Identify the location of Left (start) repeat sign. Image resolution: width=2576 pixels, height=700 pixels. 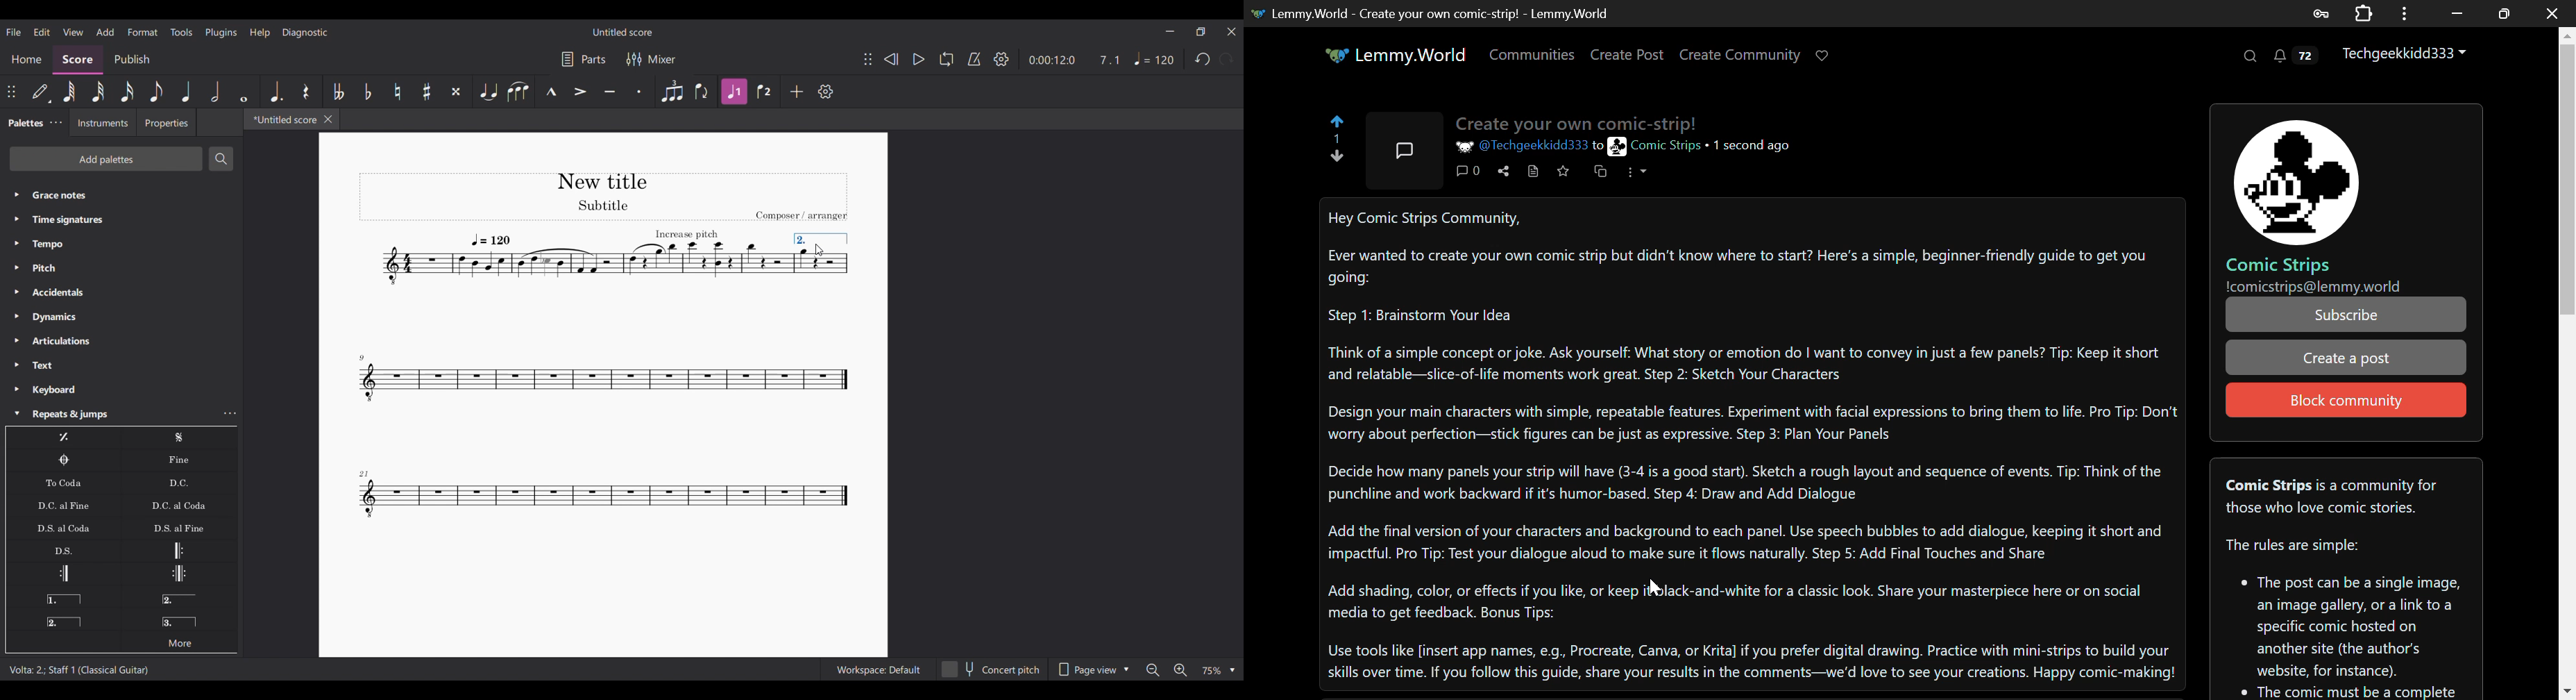
(179, 550).